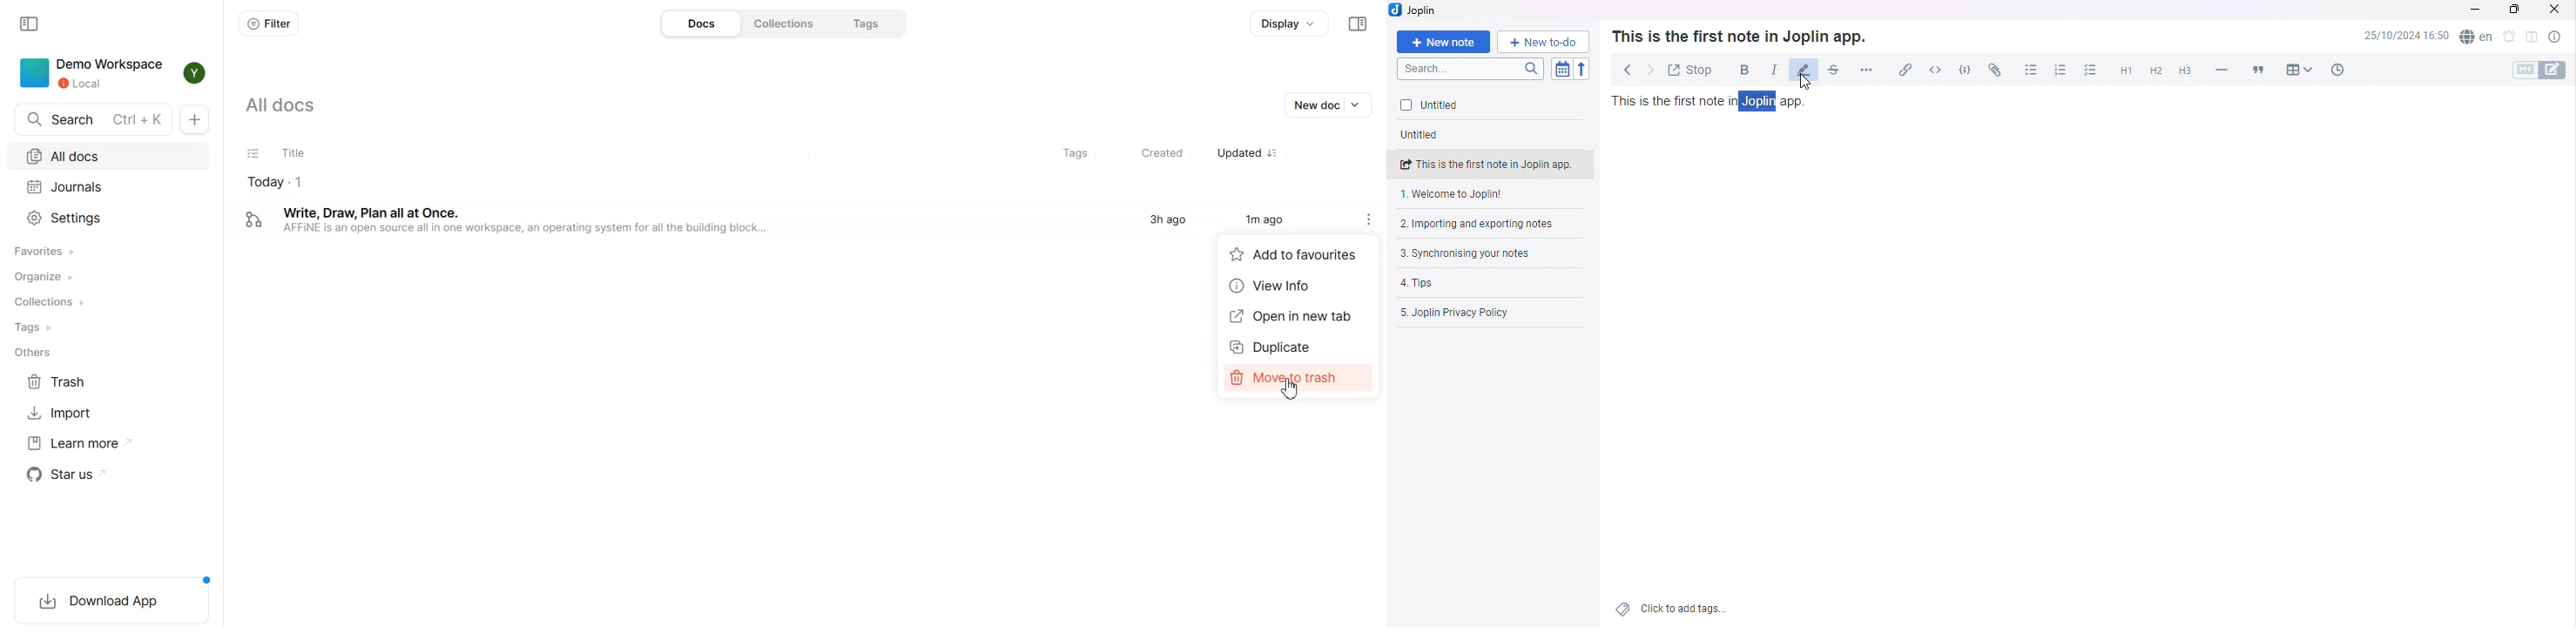  What do you see at coordinates (1468, 106) in the screenshot?
I see `Untitled` at bounding box center [1468, 106].